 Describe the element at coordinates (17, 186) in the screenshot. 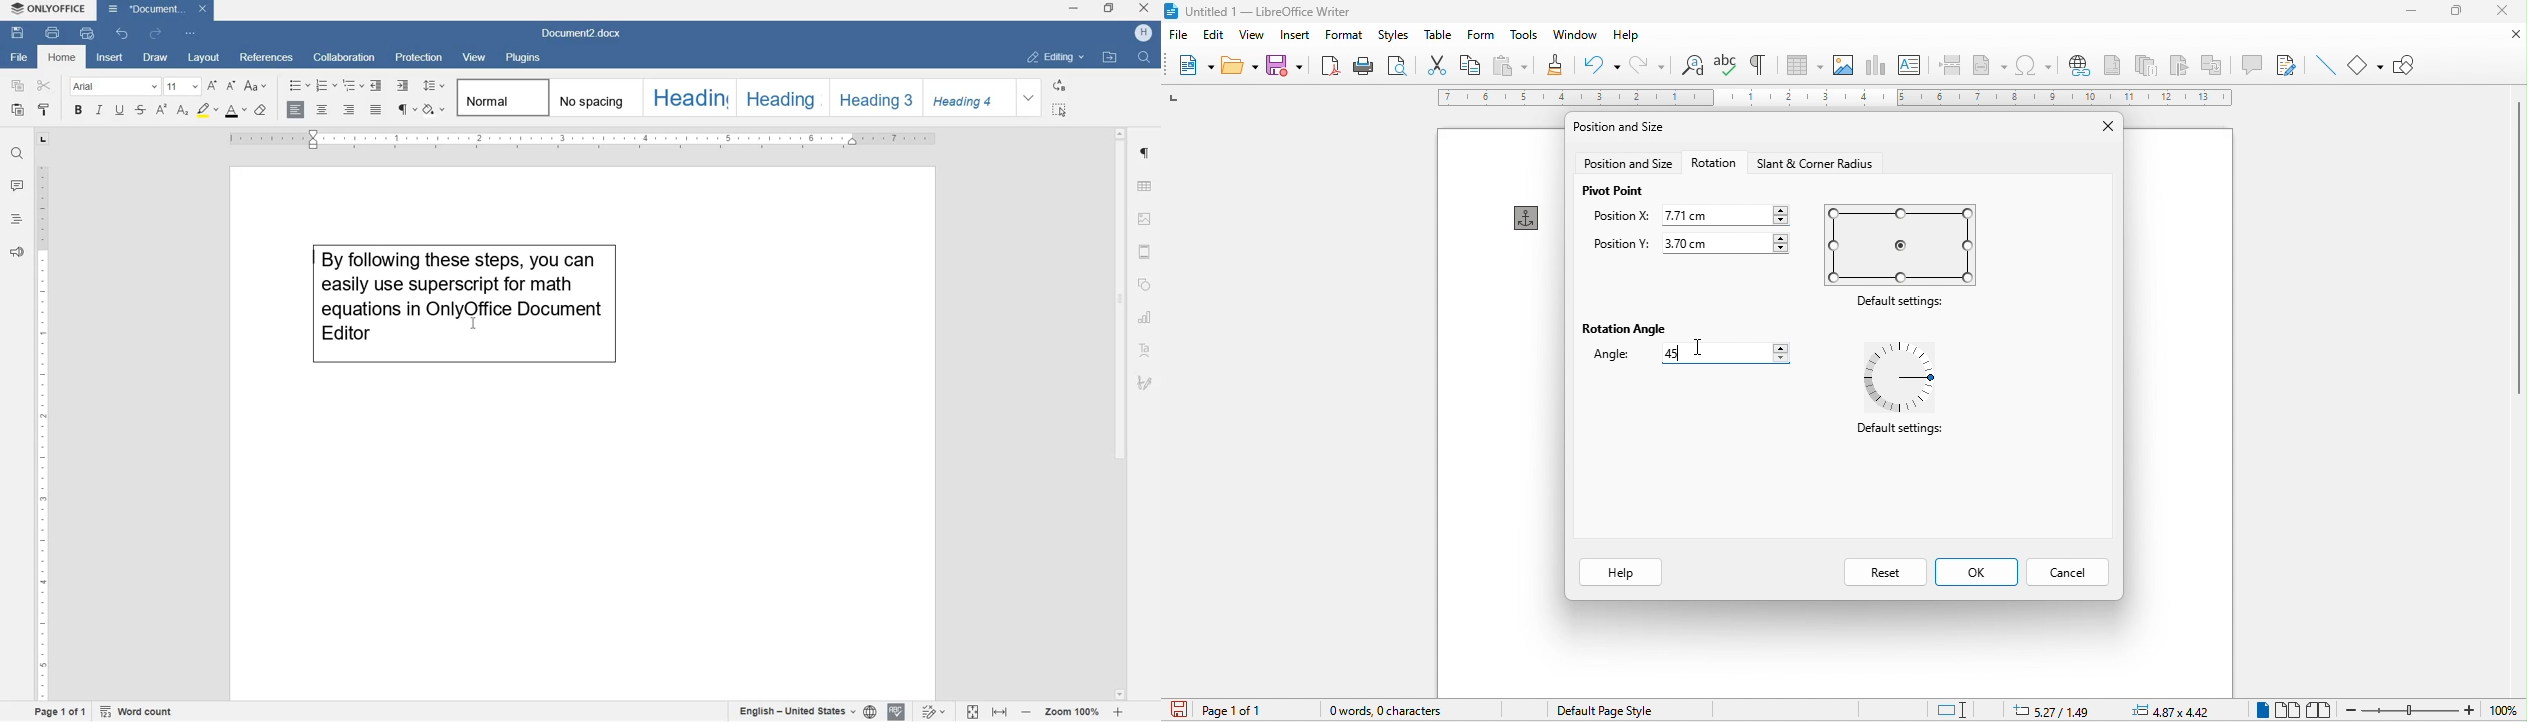

I see `comments` at that location.